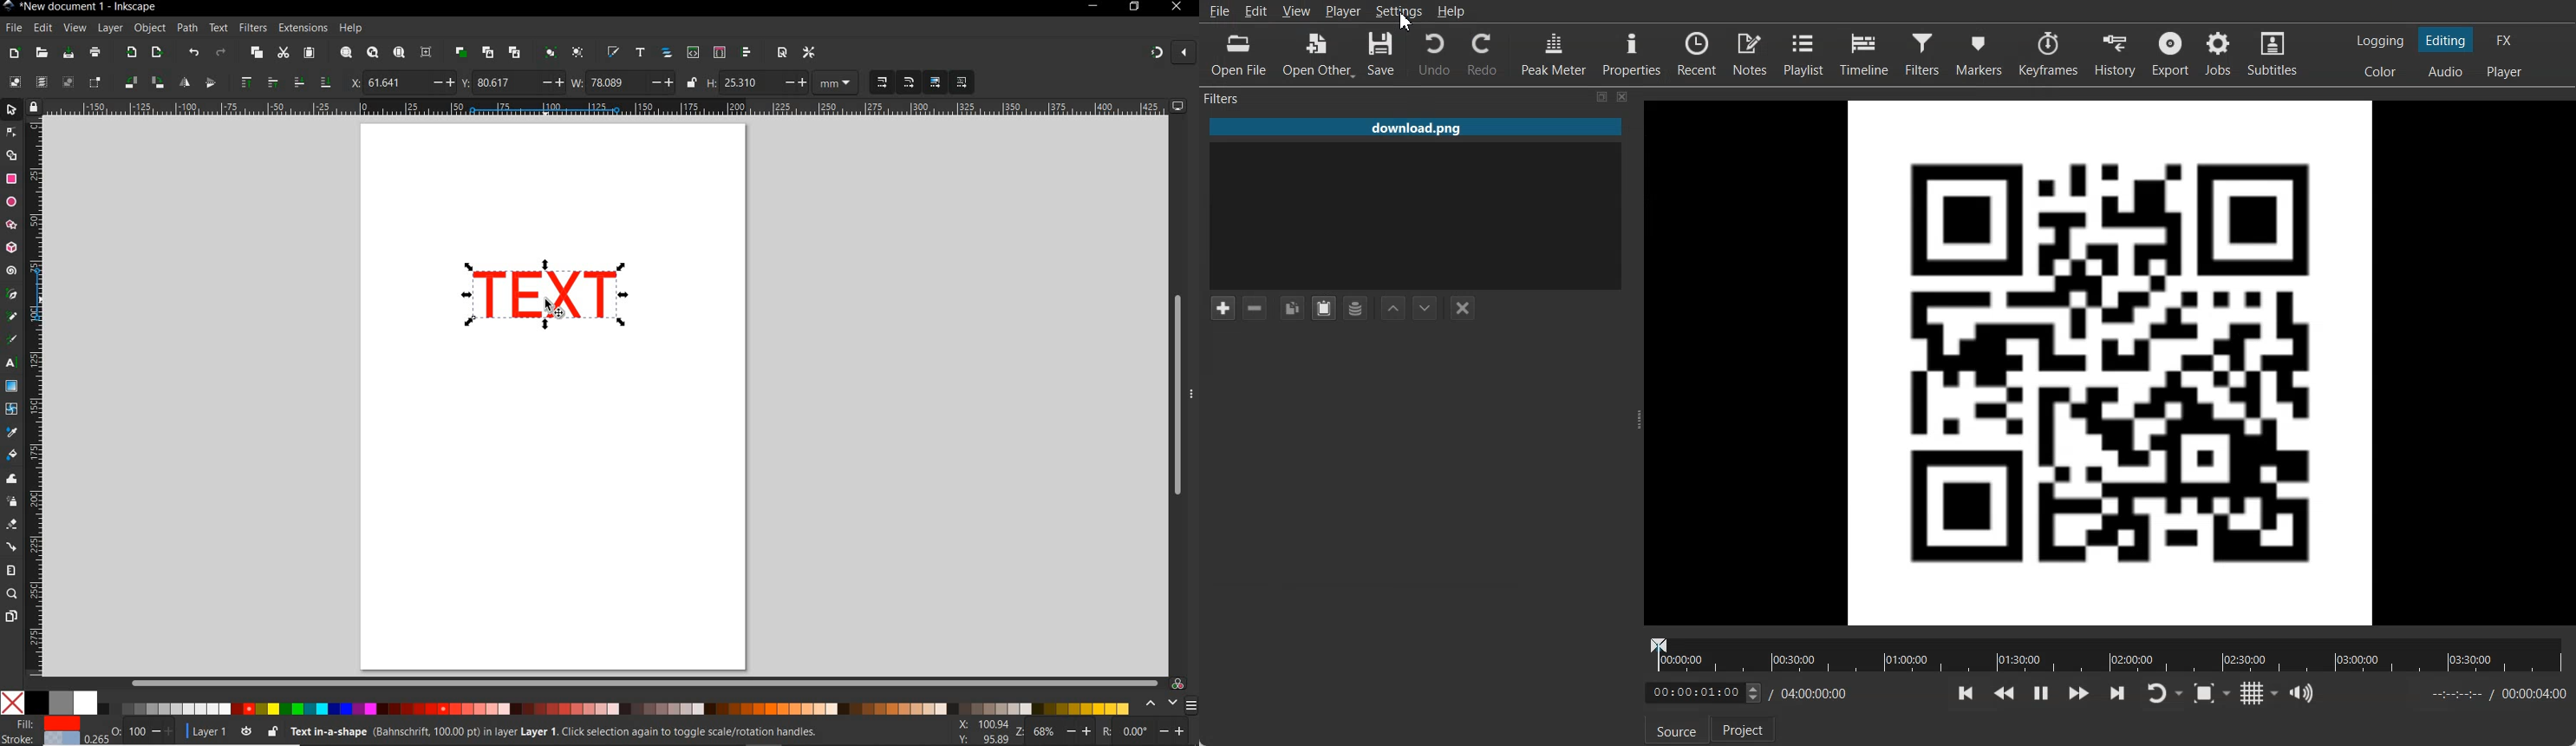 The image size is (2576, 756). What do you see at coordinates (219, 29) in the screenshot?
I see `text` at bounding box center [219, 29].